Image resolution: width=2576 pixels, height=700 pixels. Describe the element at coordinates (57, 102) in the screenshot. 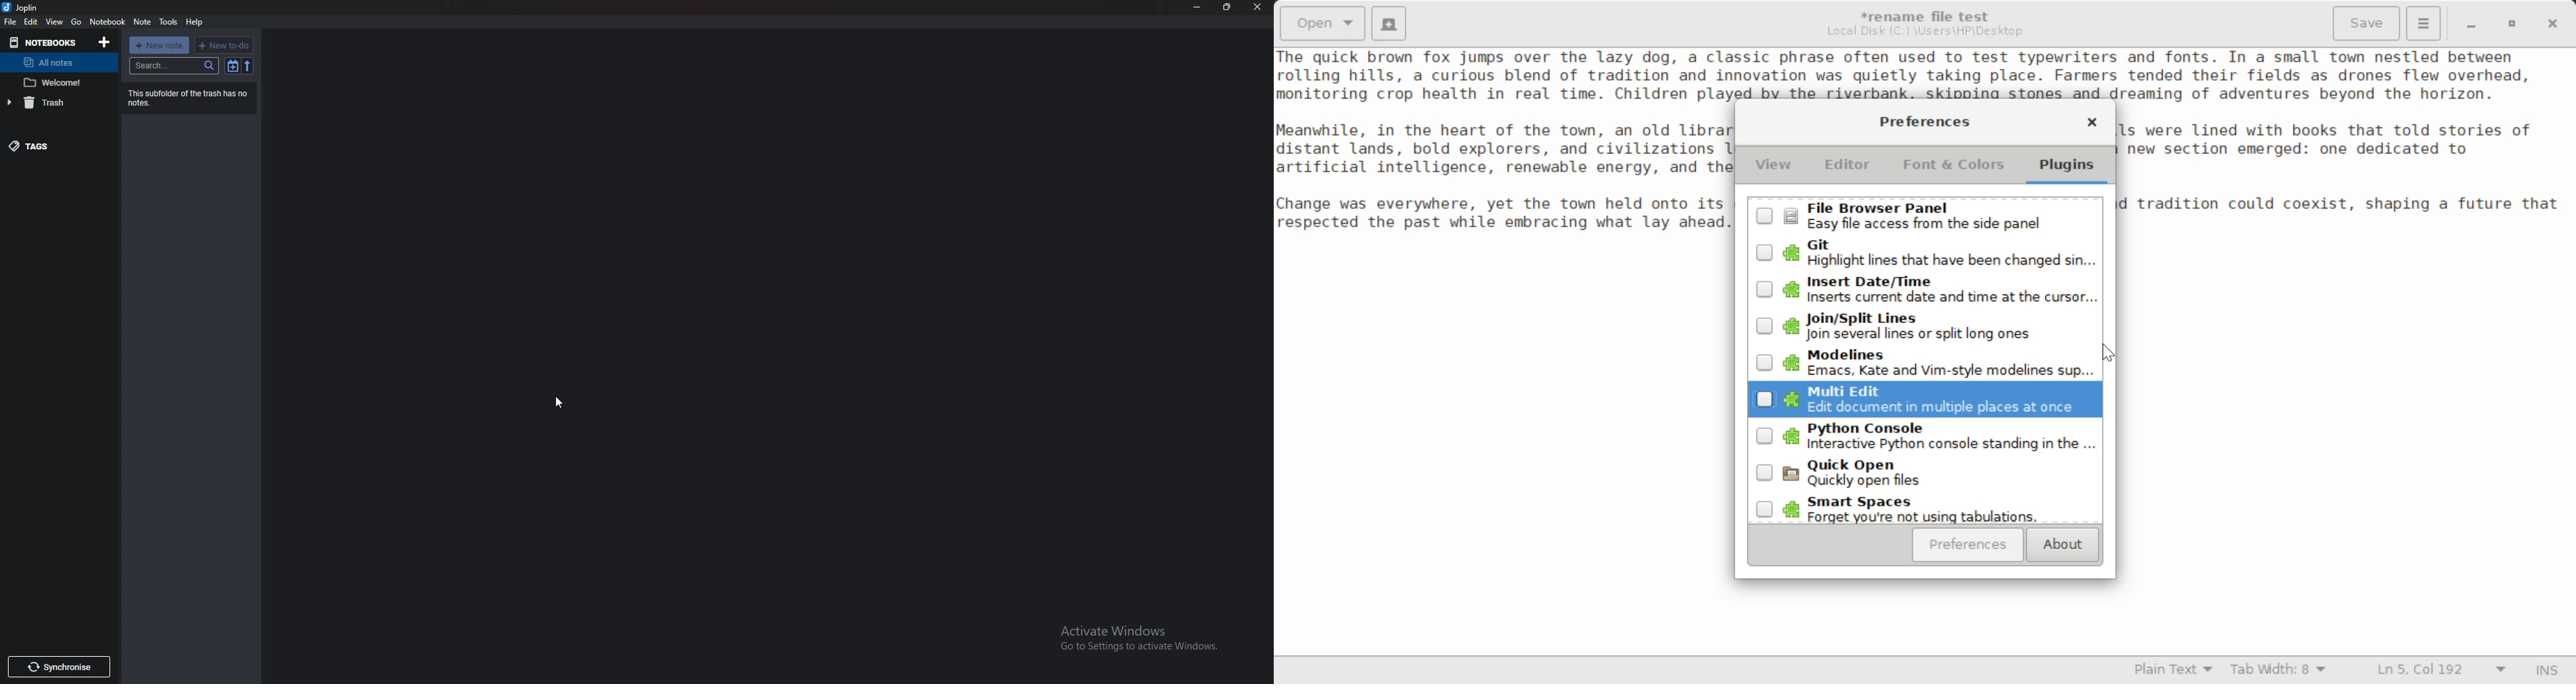

I see `trash` at that location.